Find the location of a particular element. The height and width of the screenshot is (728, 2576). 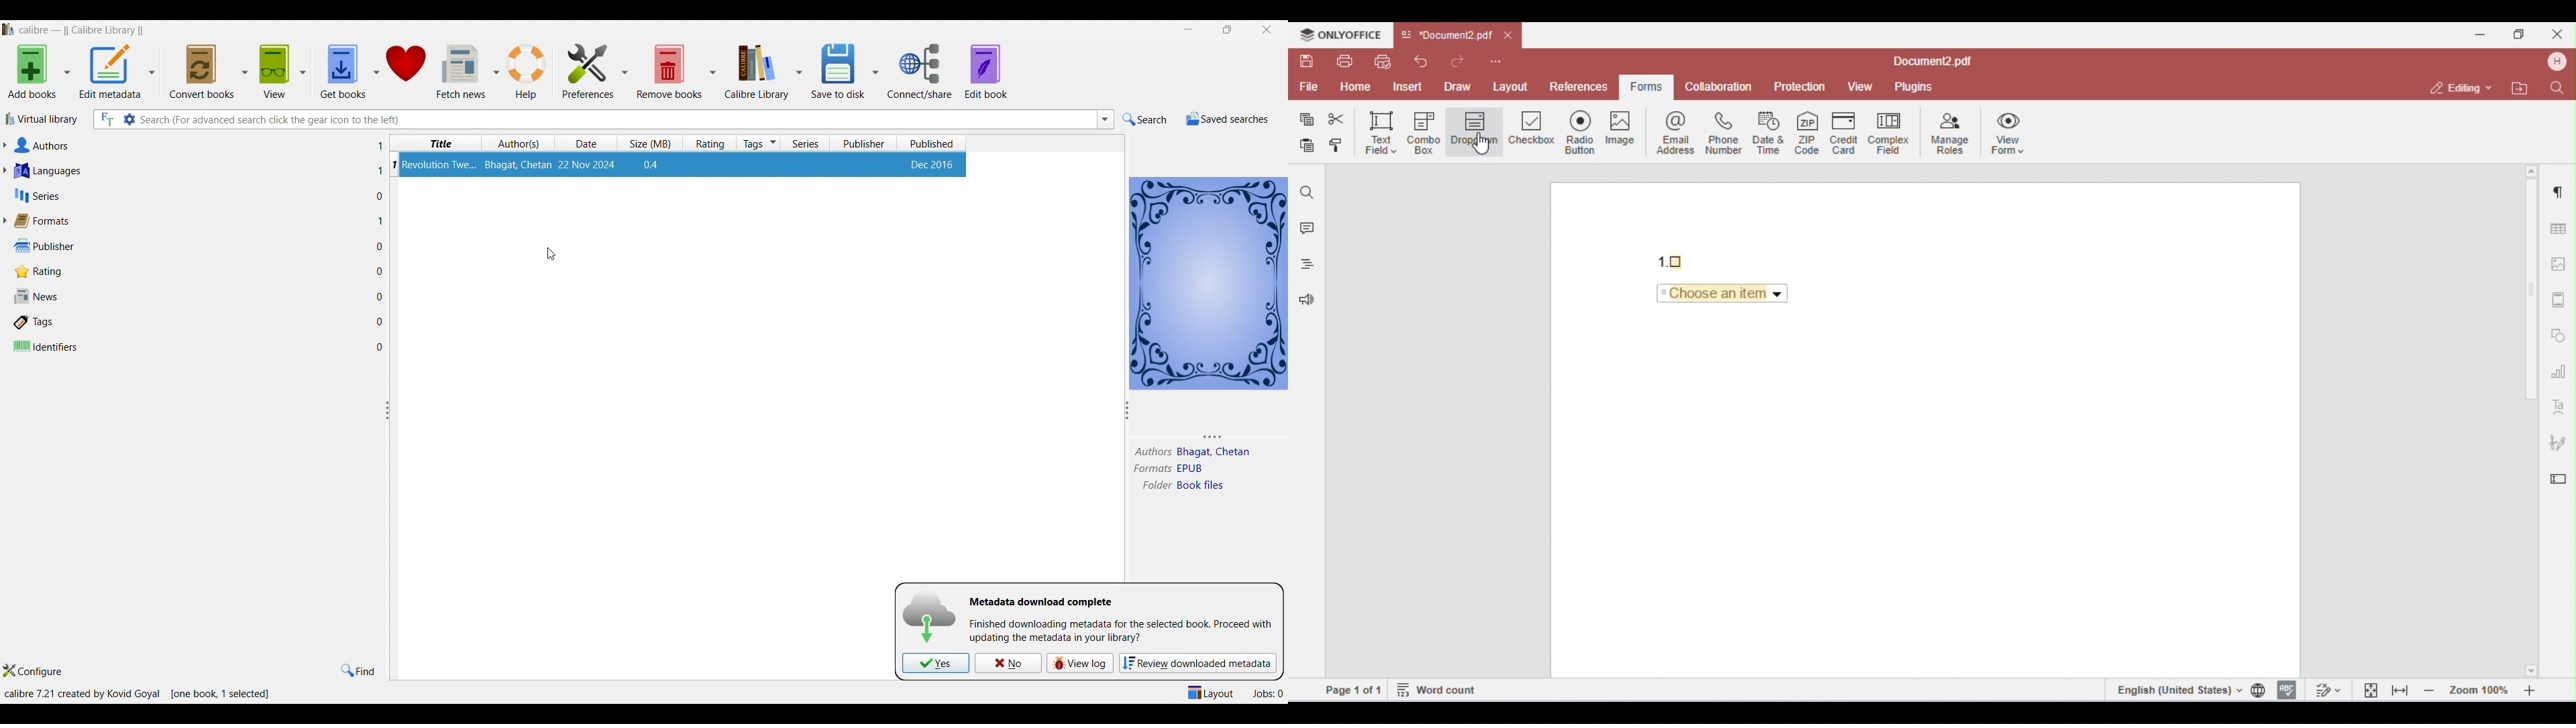

fetch news is located at coordinates (462, 67).